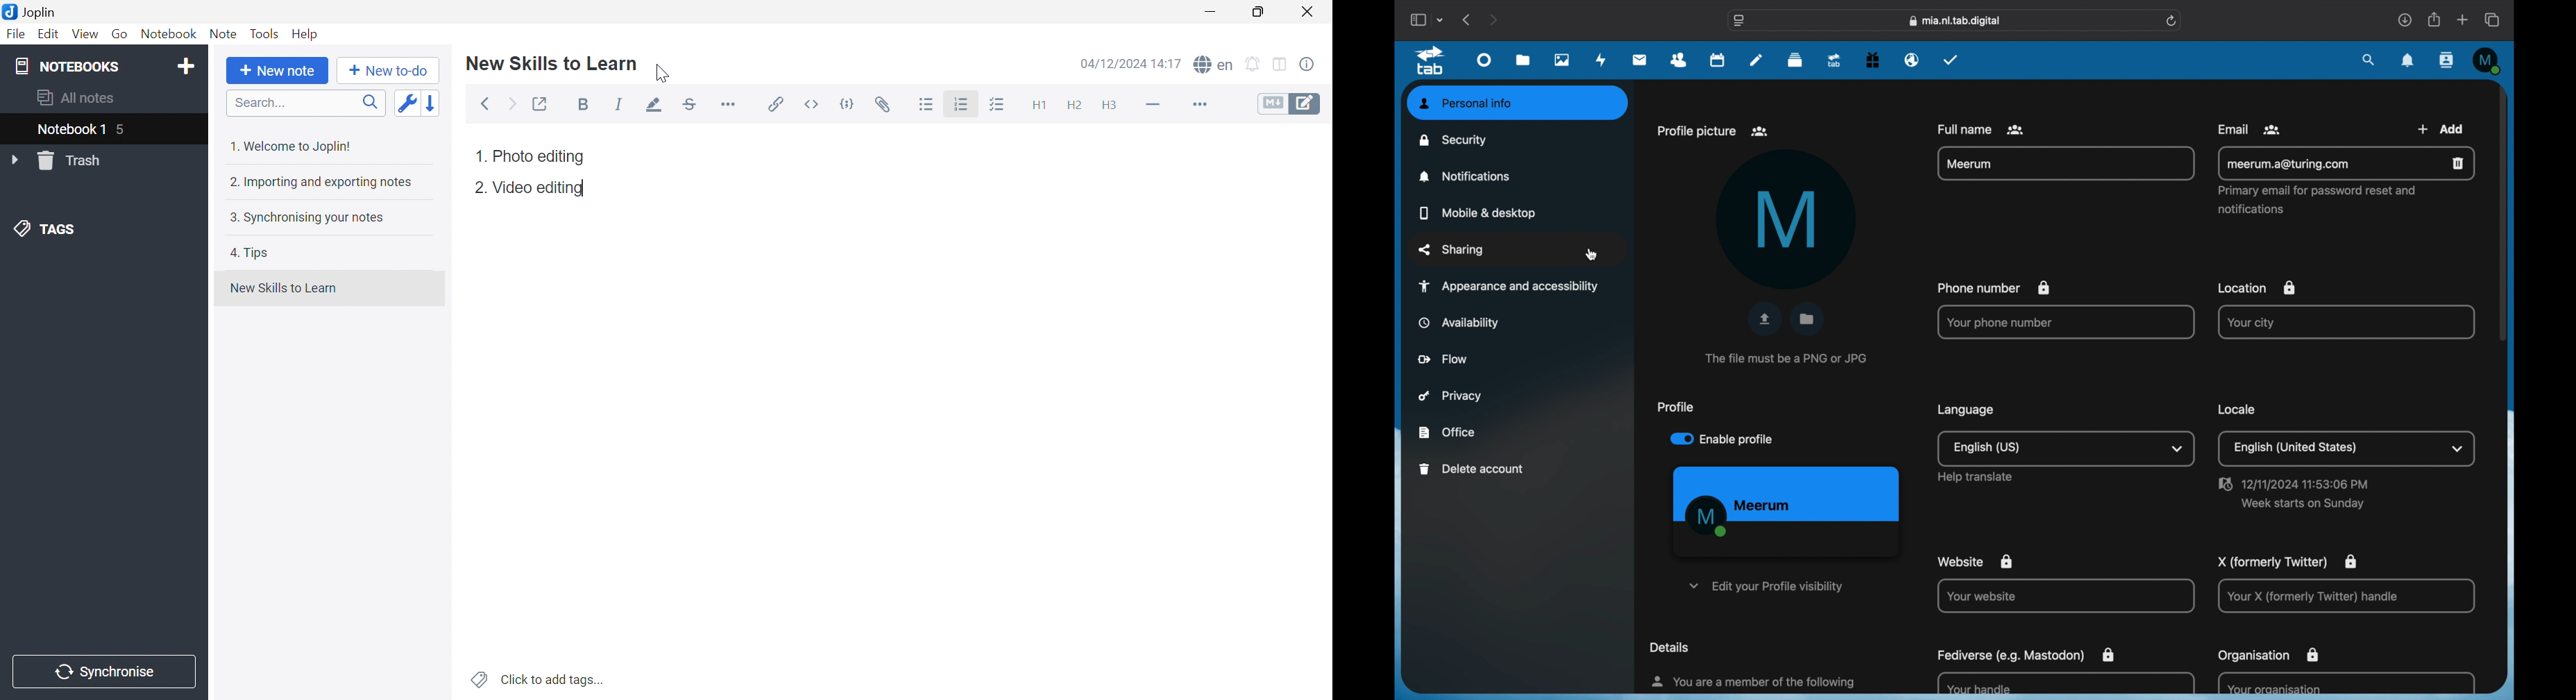  What do you see at coordinates (690, 105) in the screenshot?
I see `Strikethrough` at bounding box center [690, 105].